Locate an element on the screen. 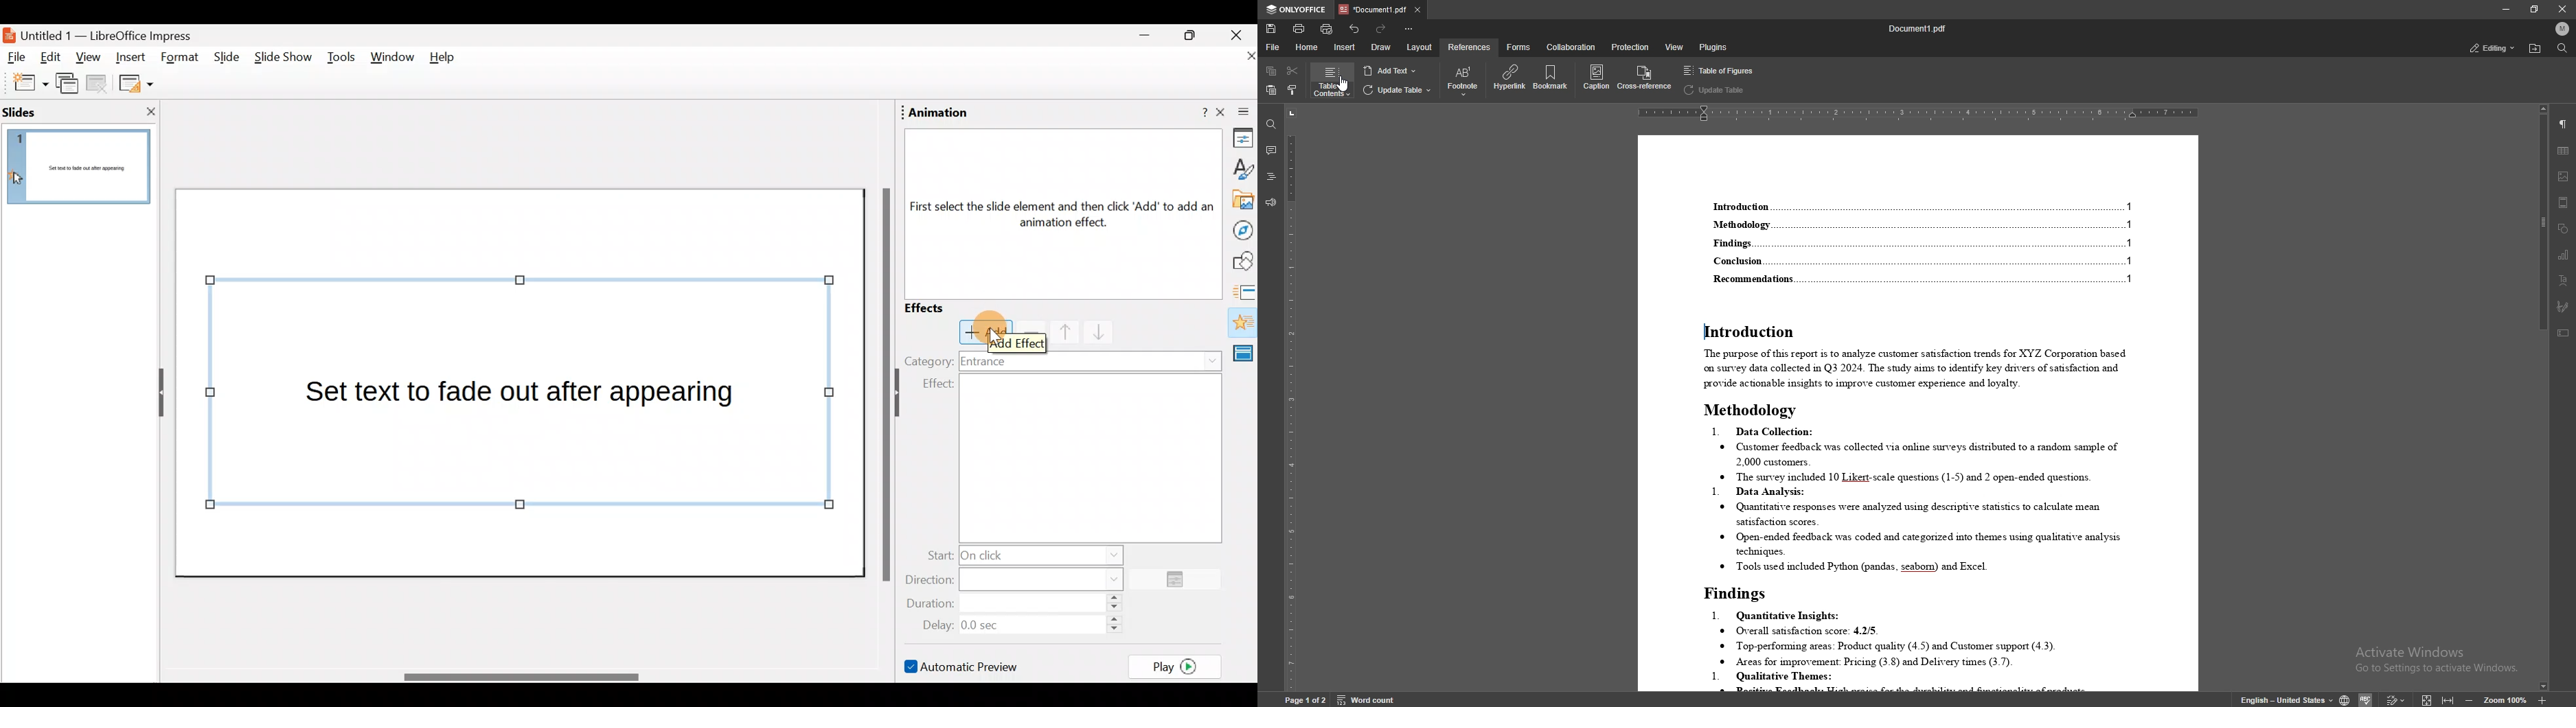 This screenshot has height=728, width=2576. Animation panel is located at coordinates (1056, 211).